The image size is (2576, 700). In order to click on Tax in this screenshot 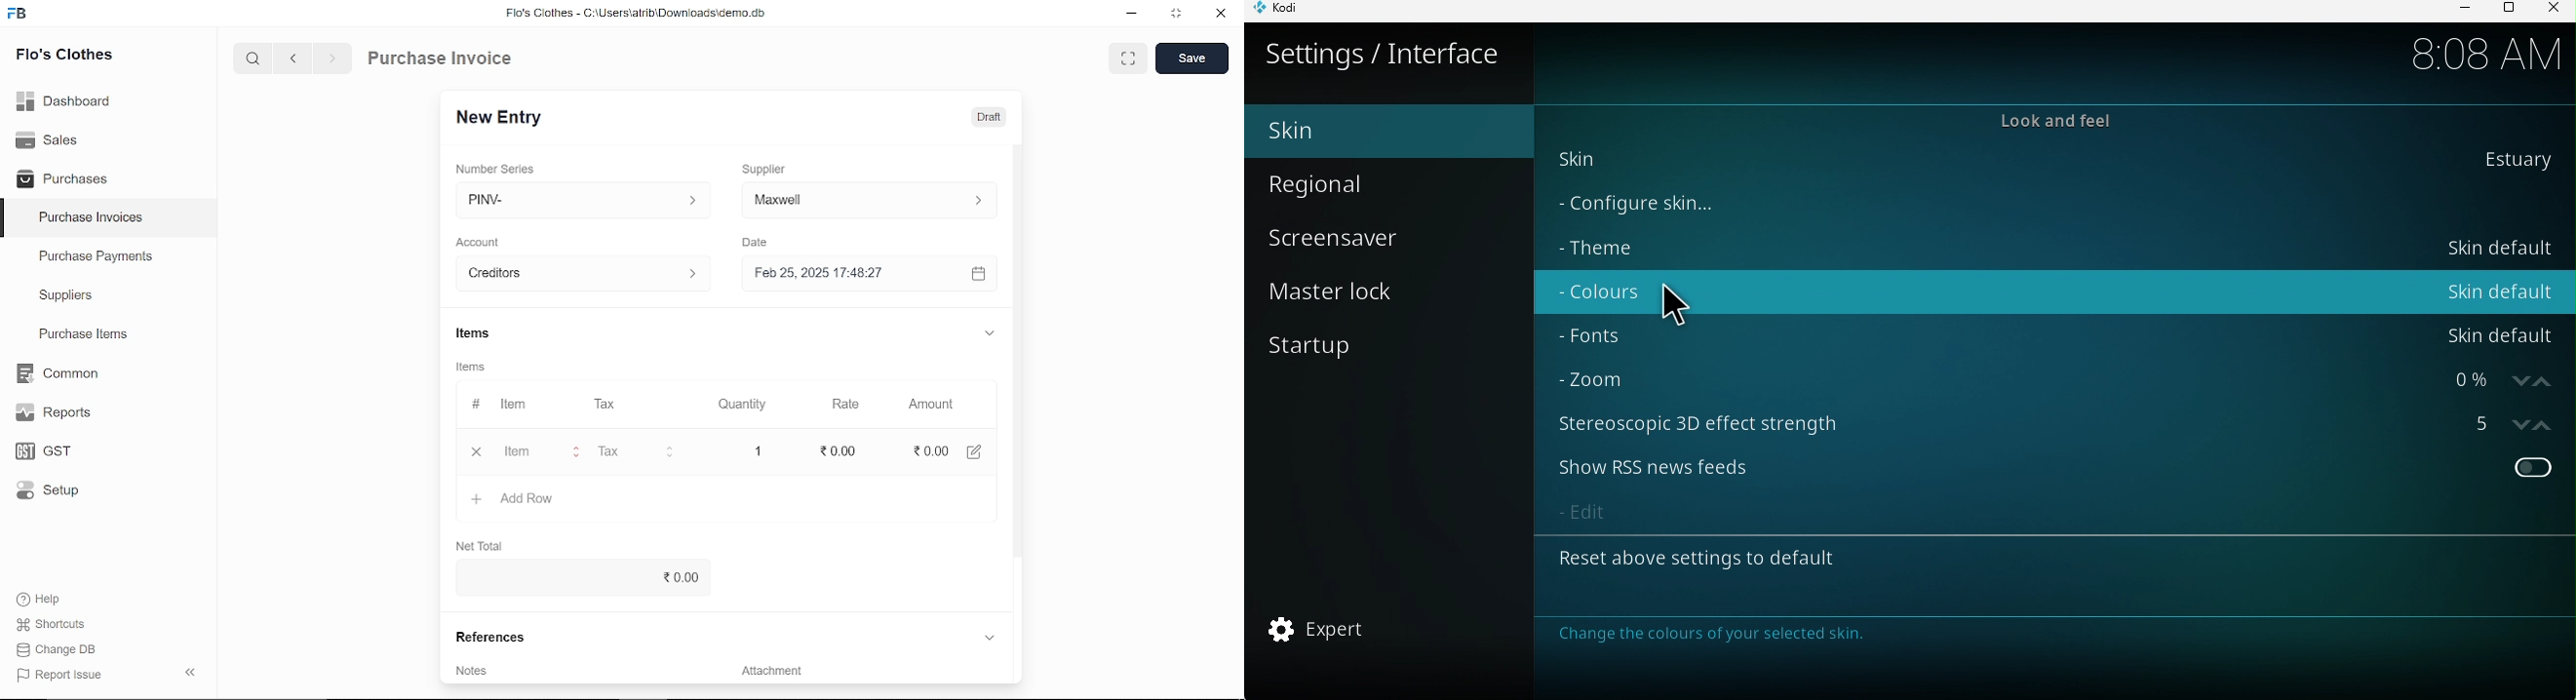, I will do `click(609, 404)`.